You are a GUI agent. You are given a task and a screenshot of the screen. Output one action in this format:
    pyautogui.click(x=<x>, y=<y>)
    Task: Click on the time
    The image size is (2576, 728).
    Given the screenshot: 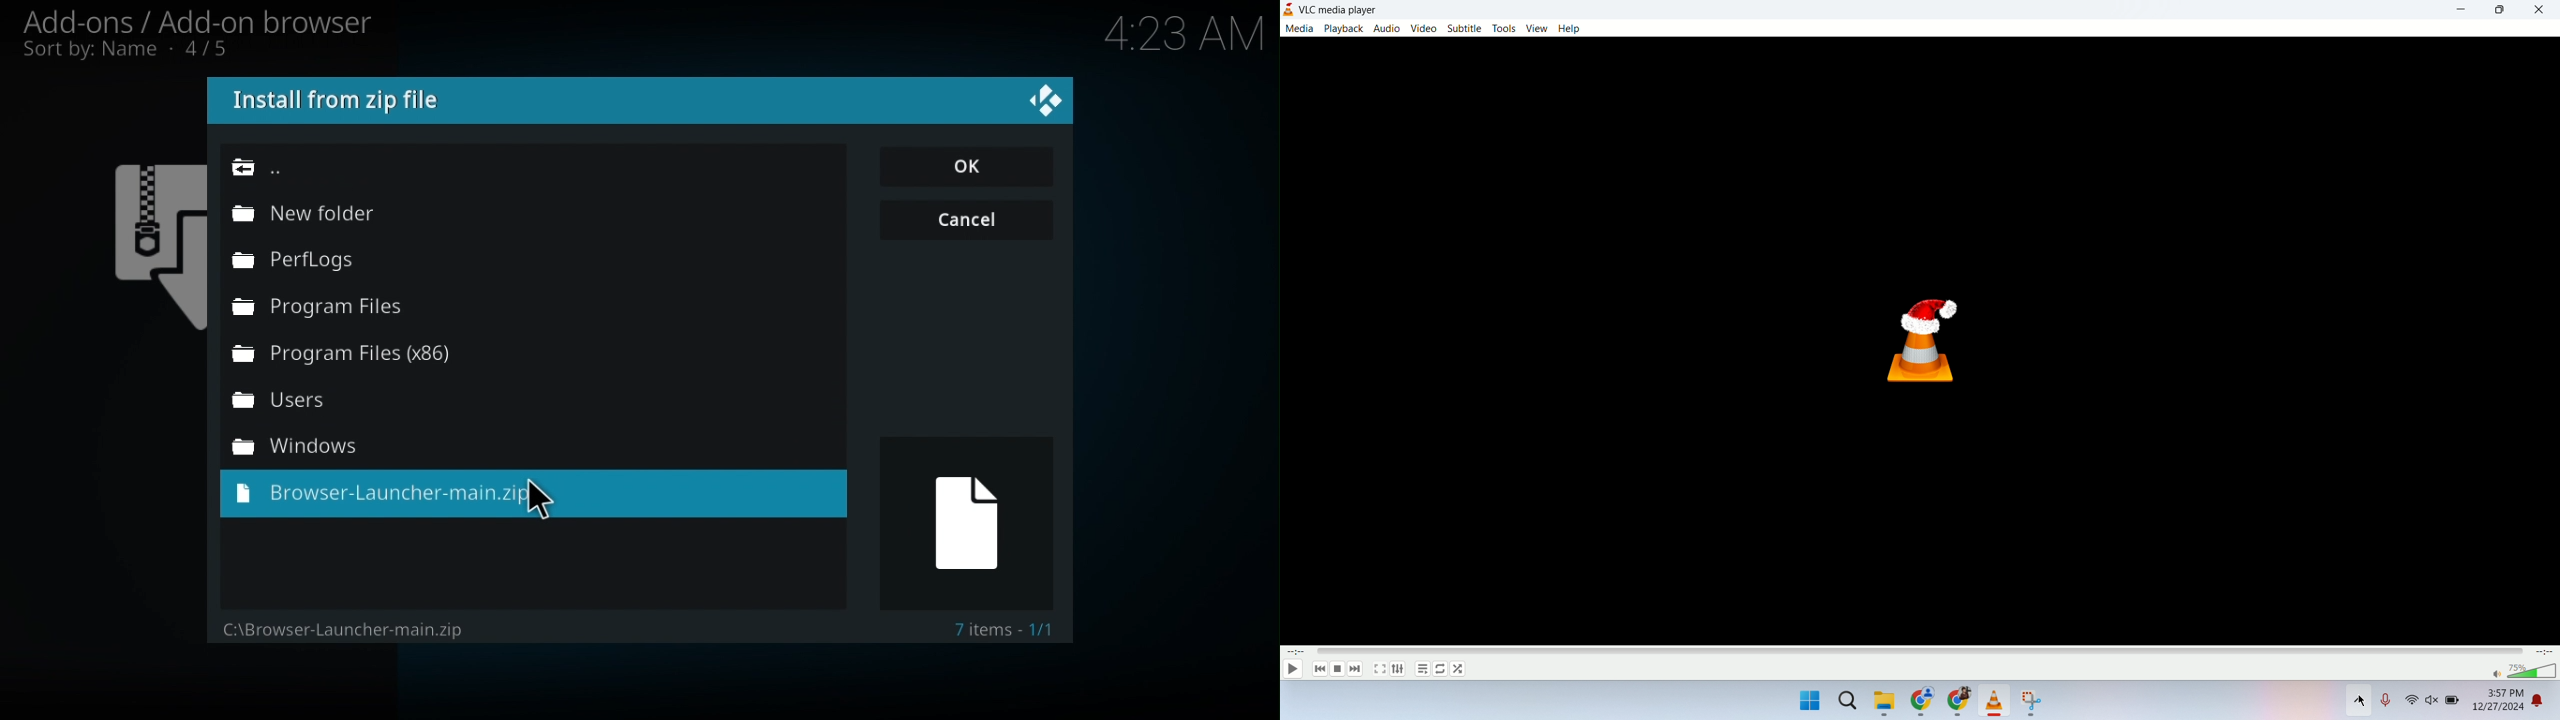 What is the action you would take?
    pyautogui.click(x=1187, y=36)
    